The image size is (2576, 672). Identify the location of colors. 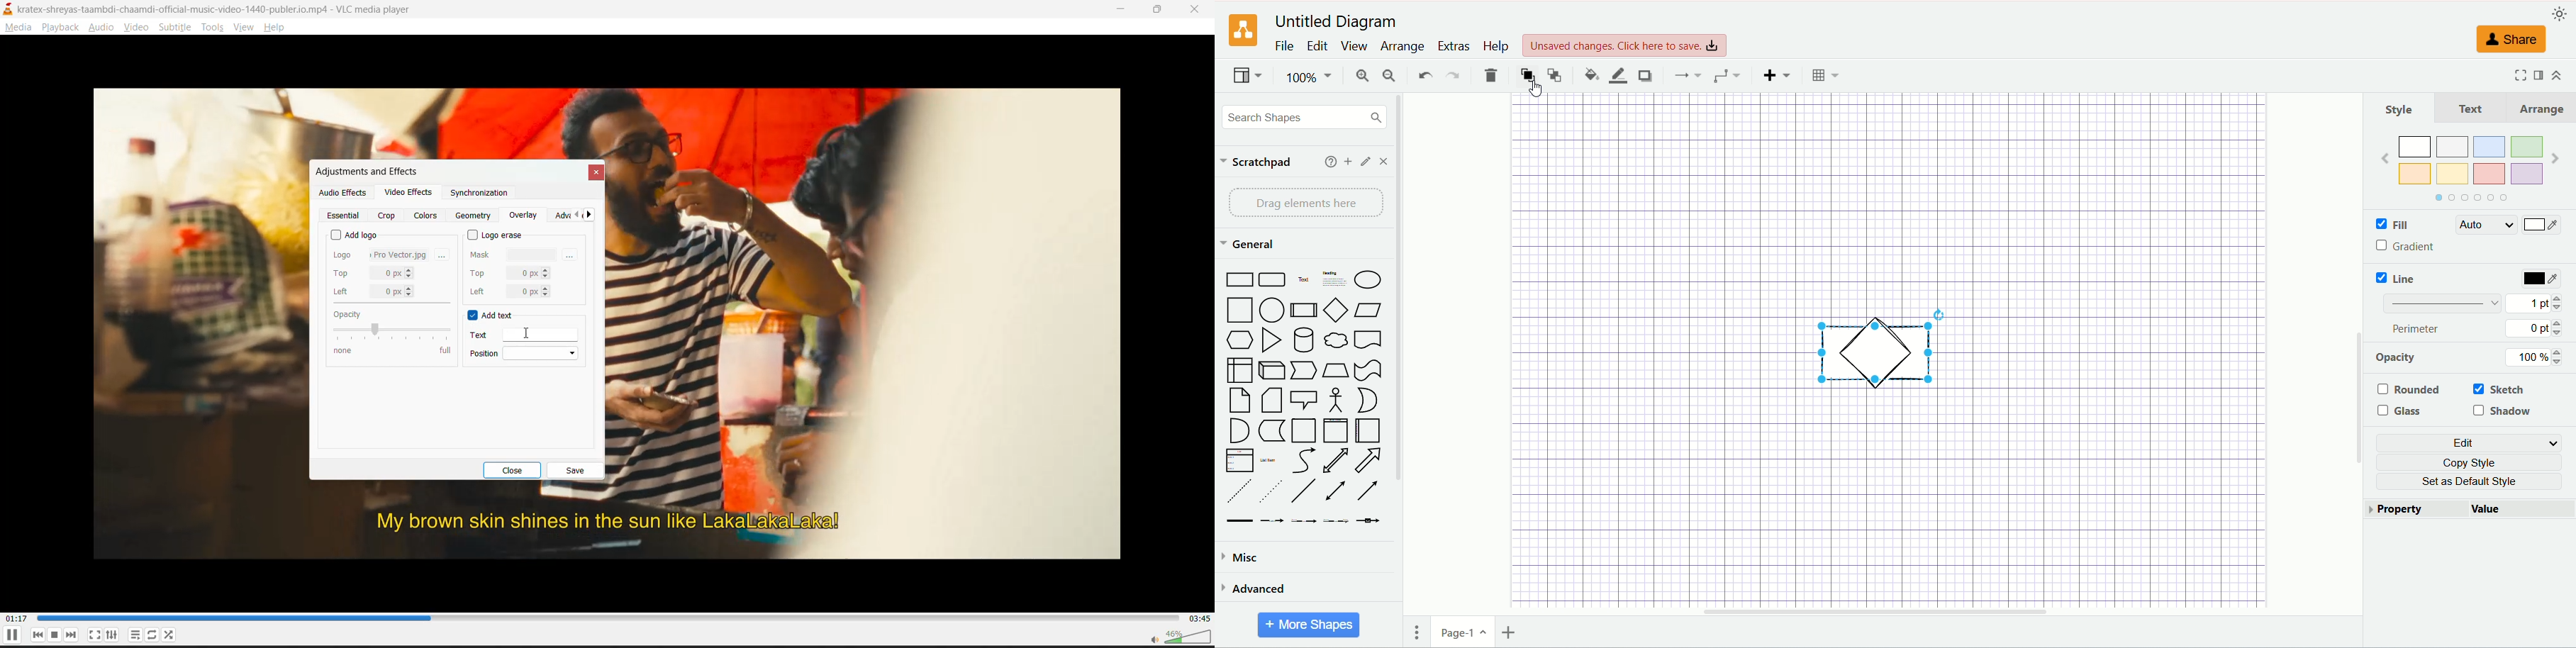
(427, 215).